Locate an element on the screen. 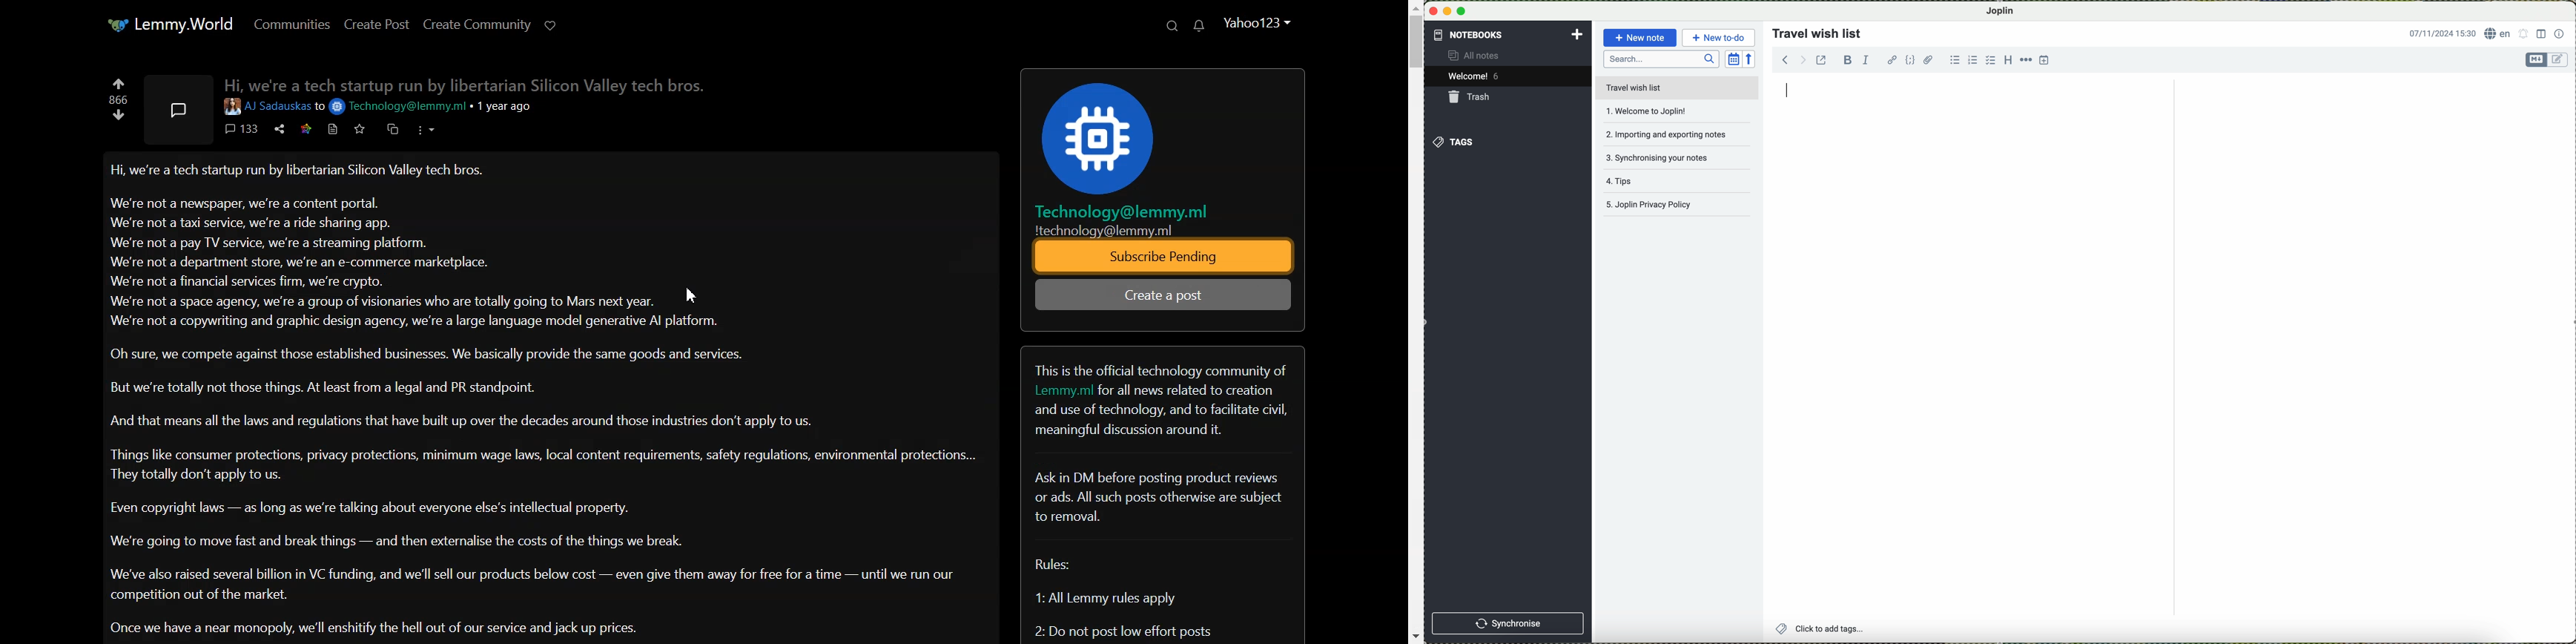 The width and height of the screenshot is (2576, 644). synchronise button is located at coordinates (1509, 623).